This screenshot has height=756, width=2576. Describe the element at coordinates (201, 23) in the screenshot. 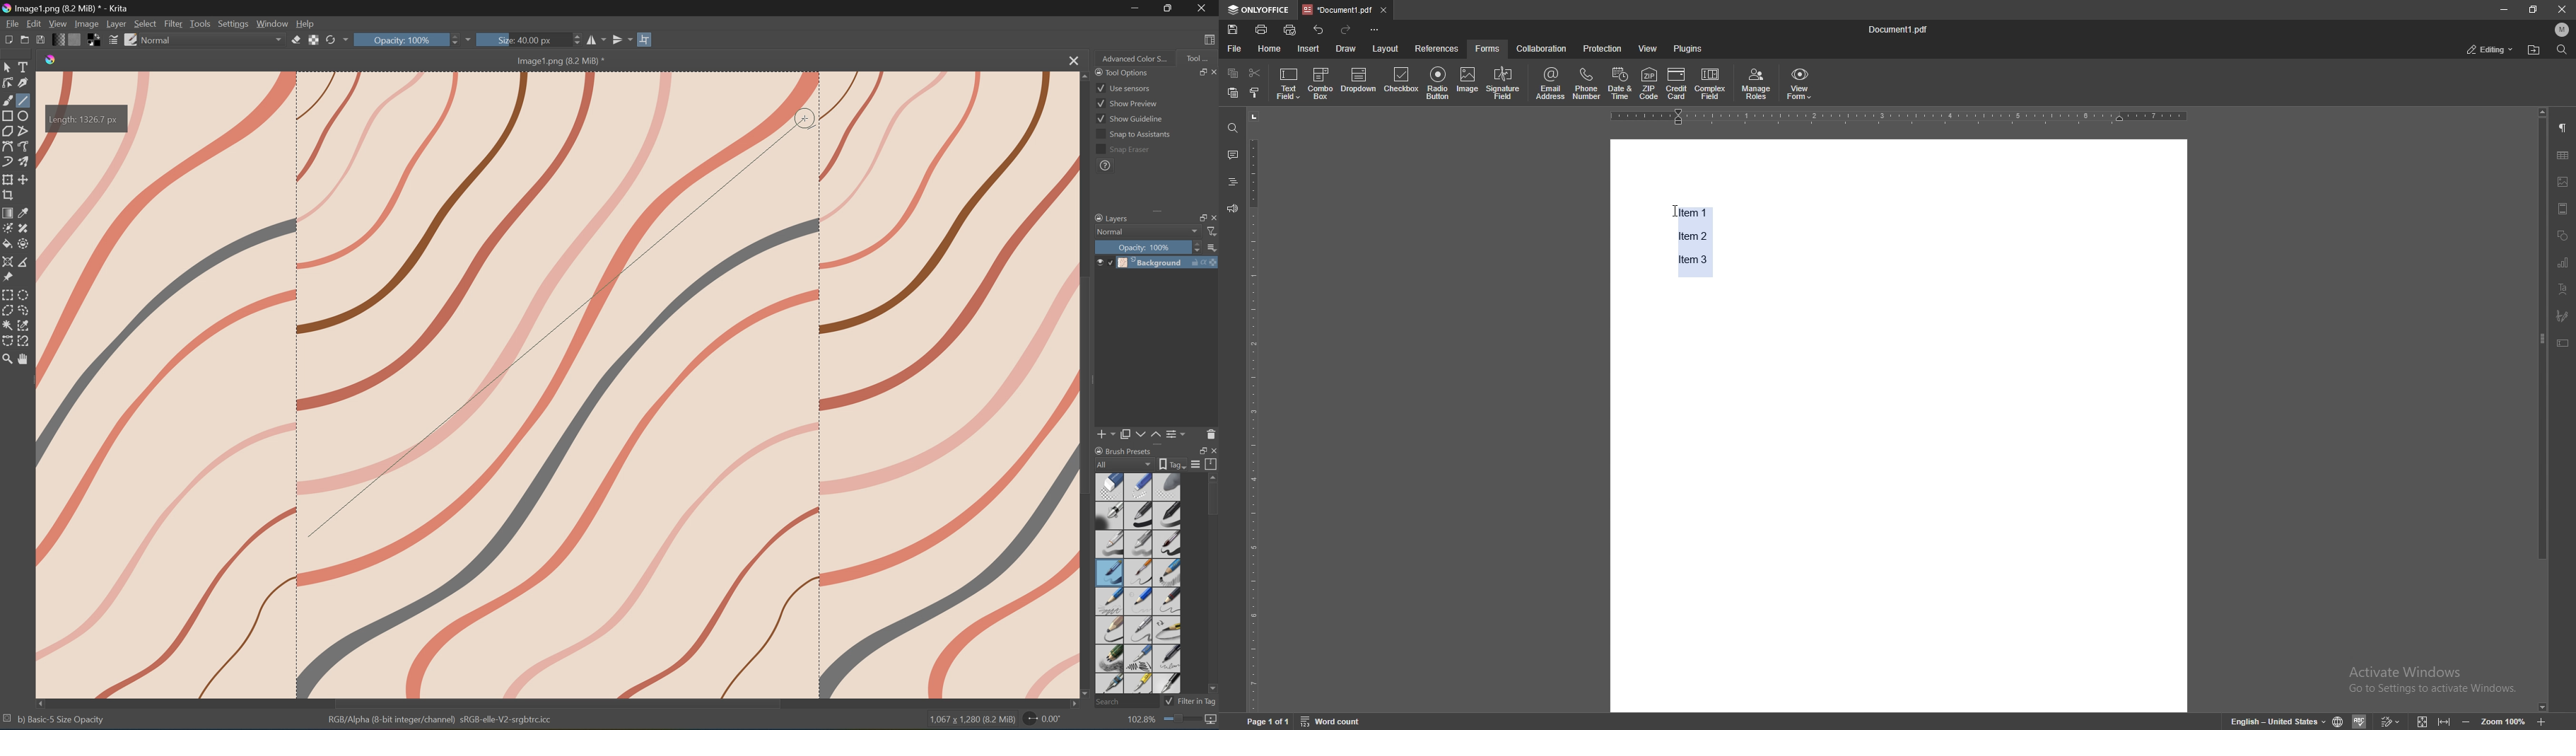

I see `Tools` at that location.